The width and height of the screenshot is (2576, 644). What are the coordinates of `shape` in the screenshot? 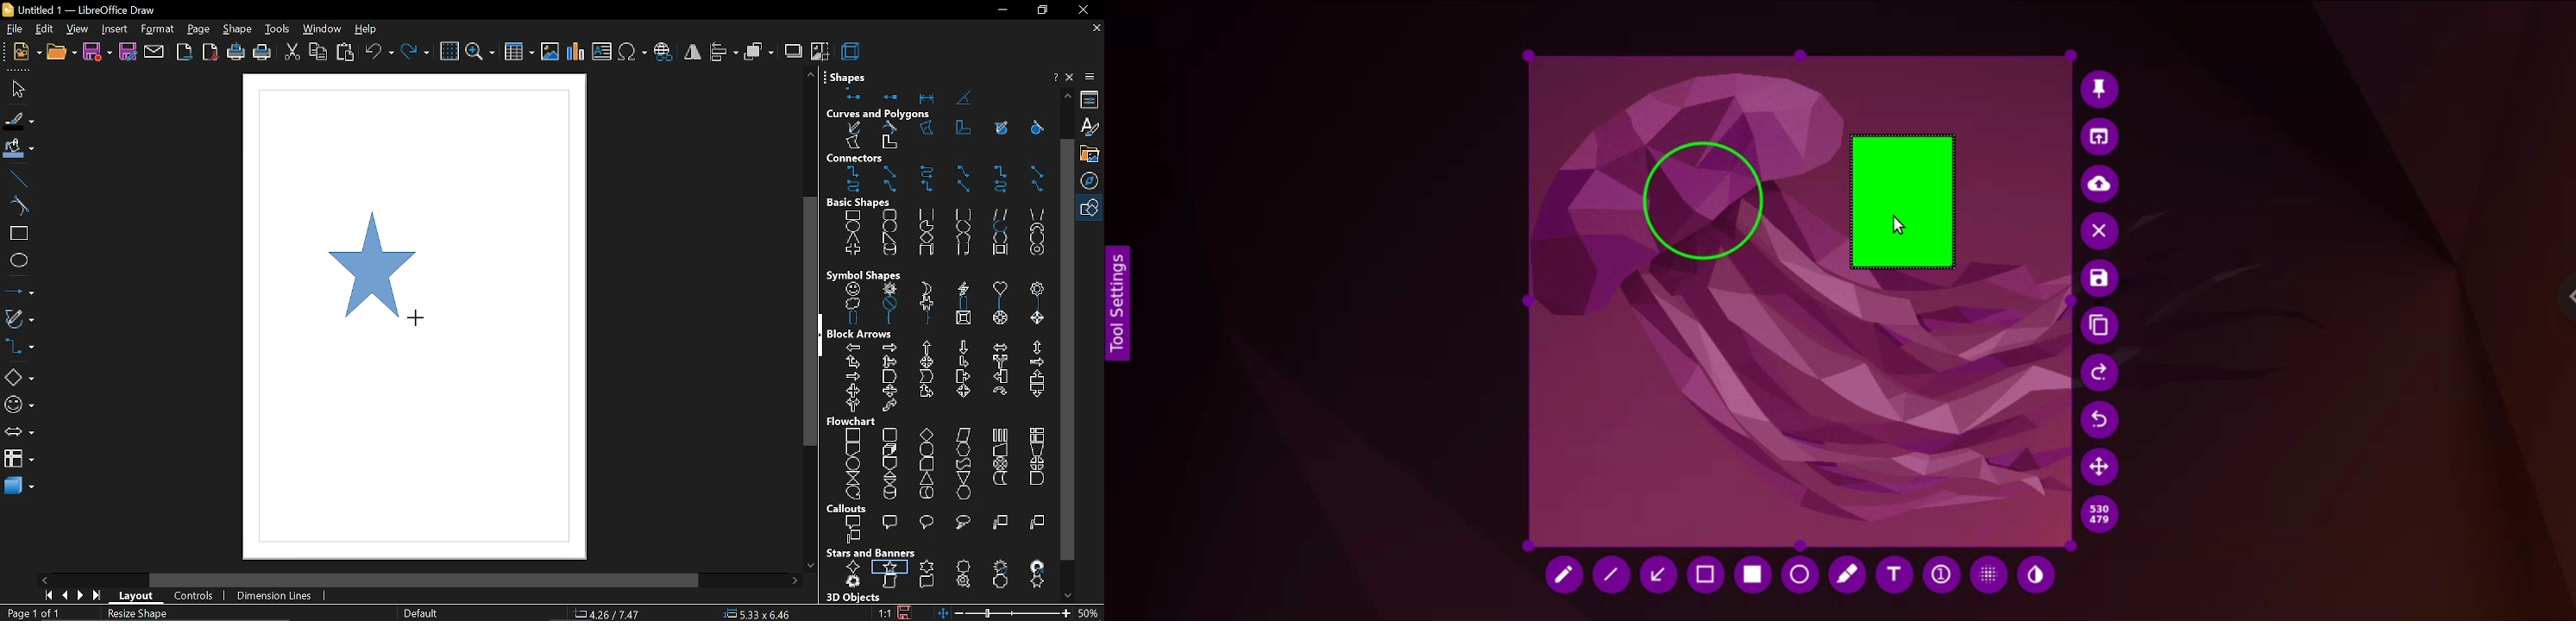 It's located at (238, 29).